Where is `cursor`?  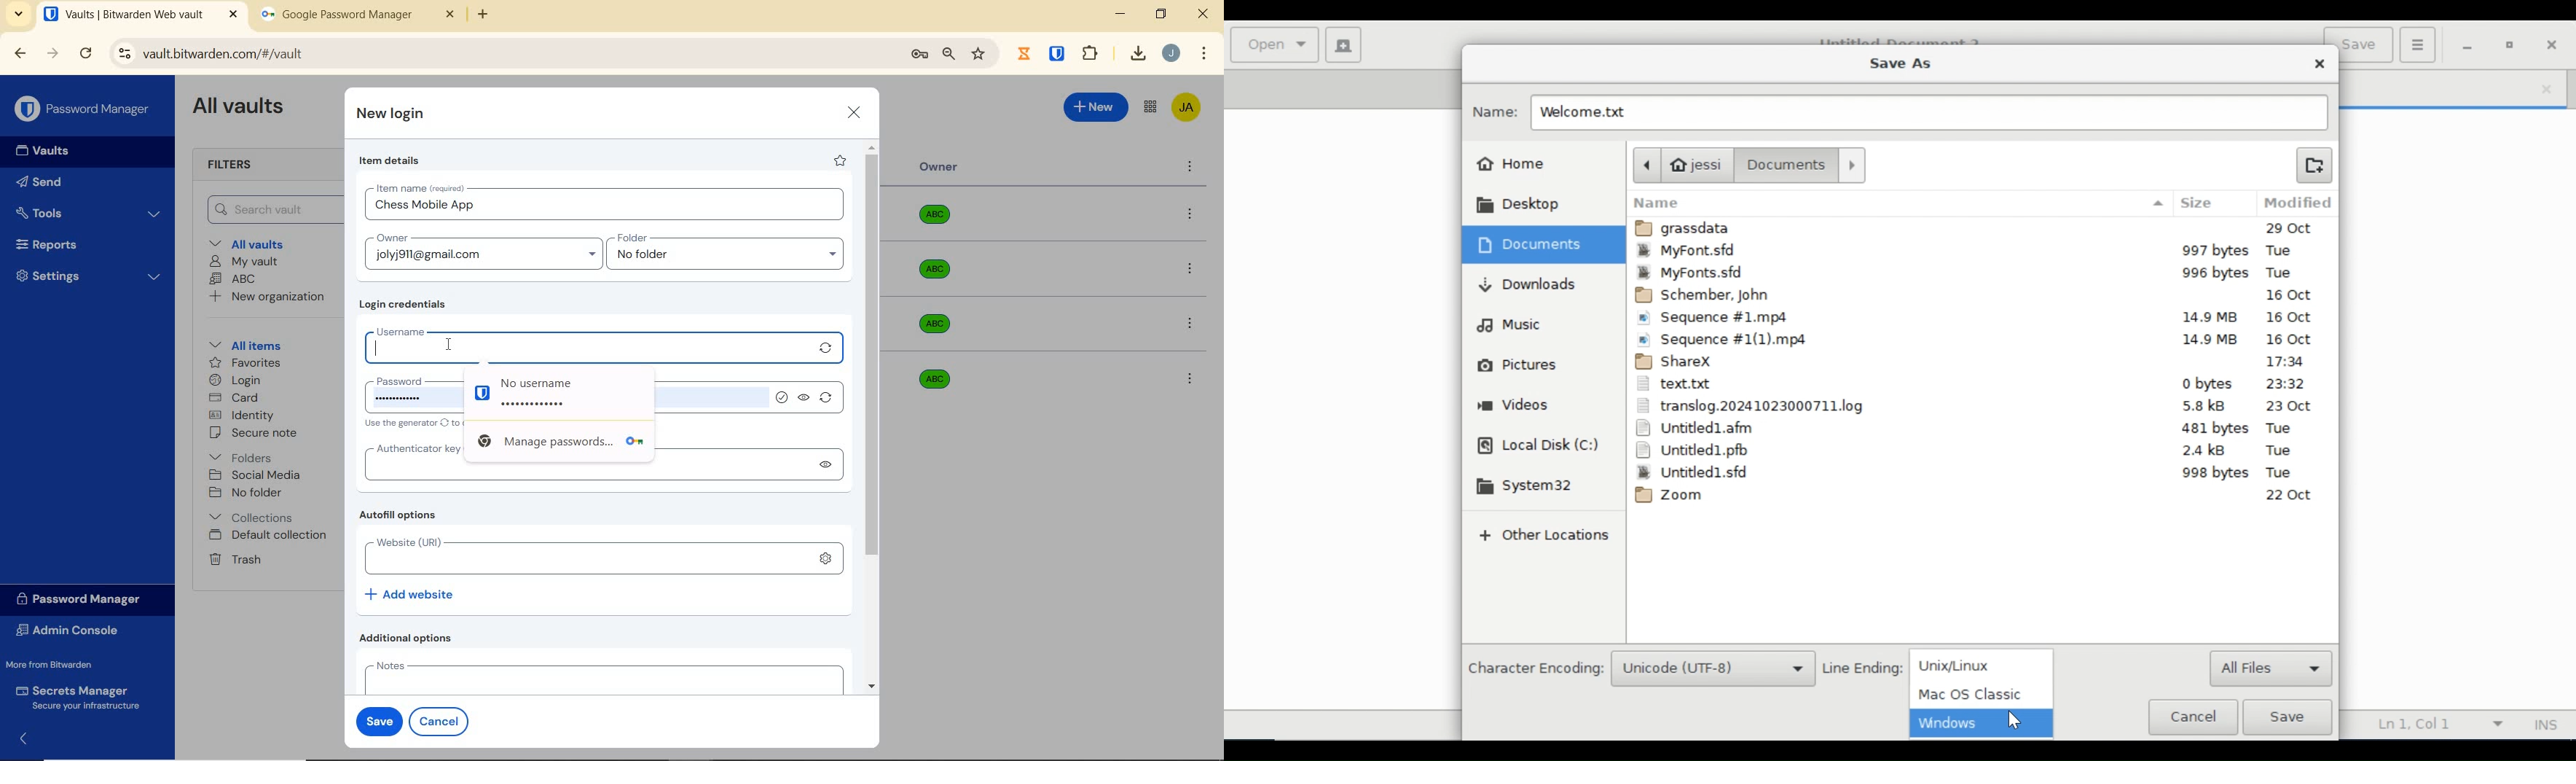 cursor is located at coordinates (450, 345).